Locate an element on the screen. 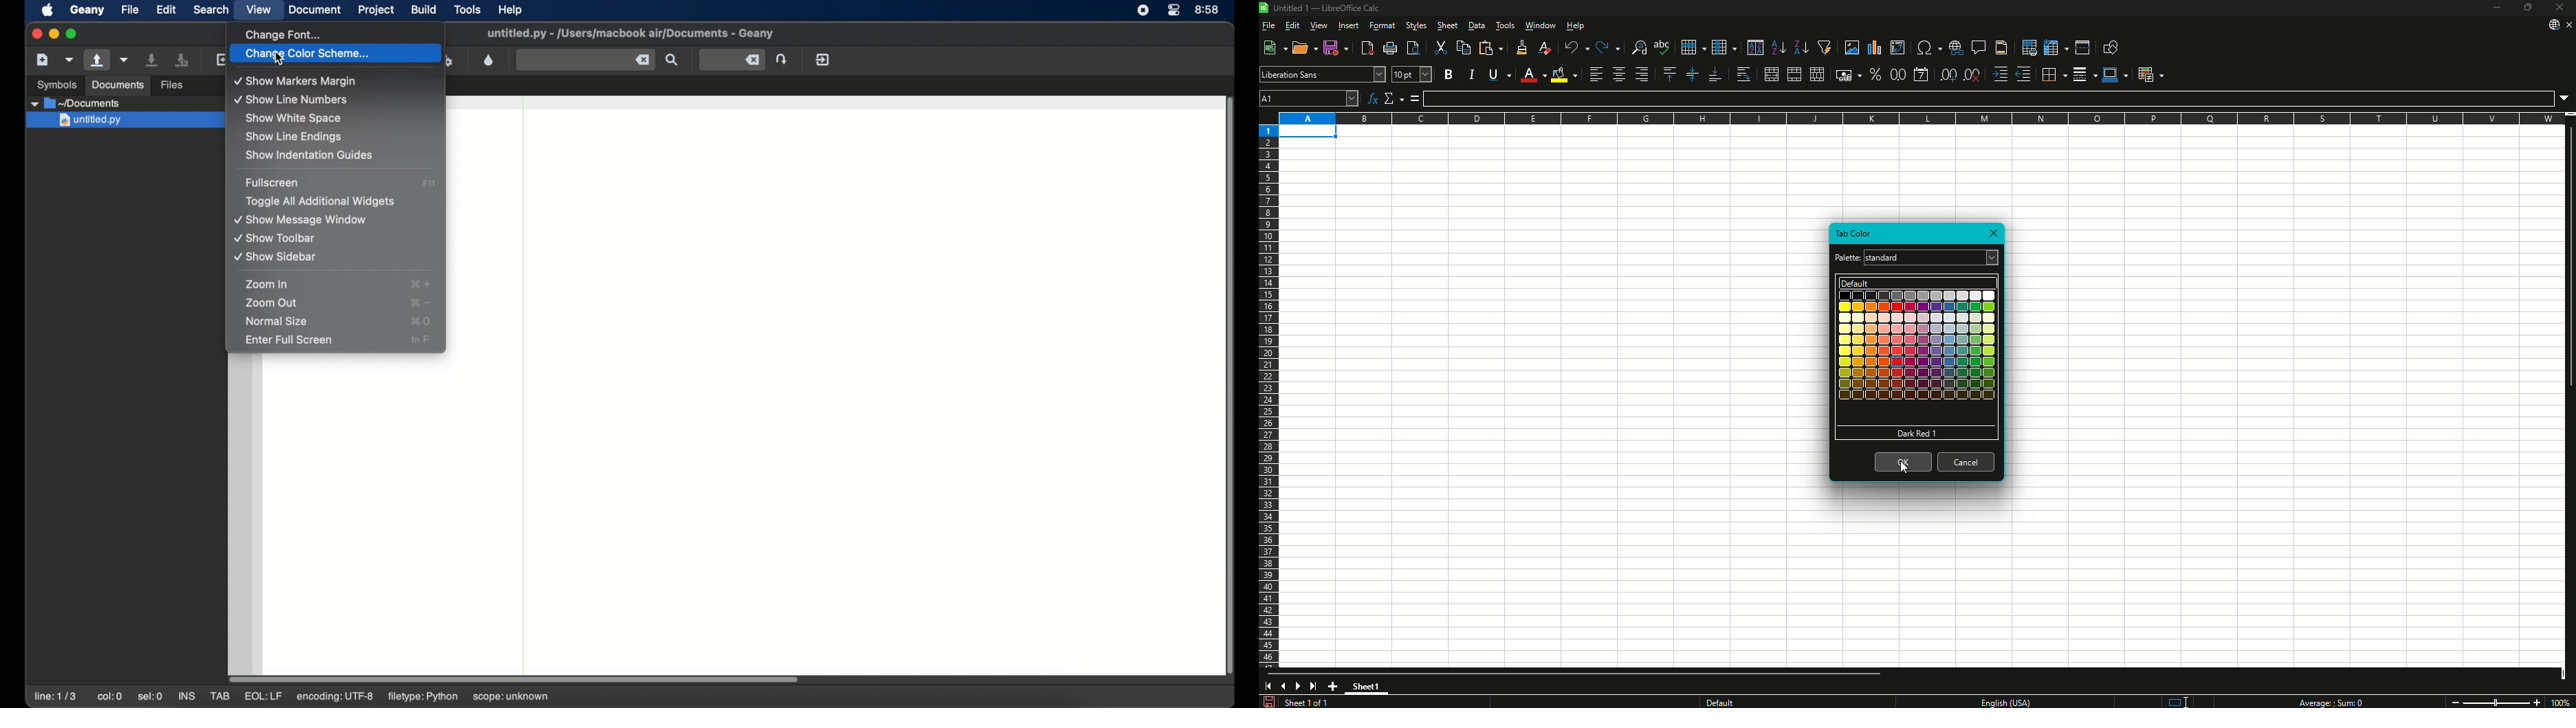 Image resolution: width=2576 pixels, height=728 pixels. View is located at coordinates (1319, 25).